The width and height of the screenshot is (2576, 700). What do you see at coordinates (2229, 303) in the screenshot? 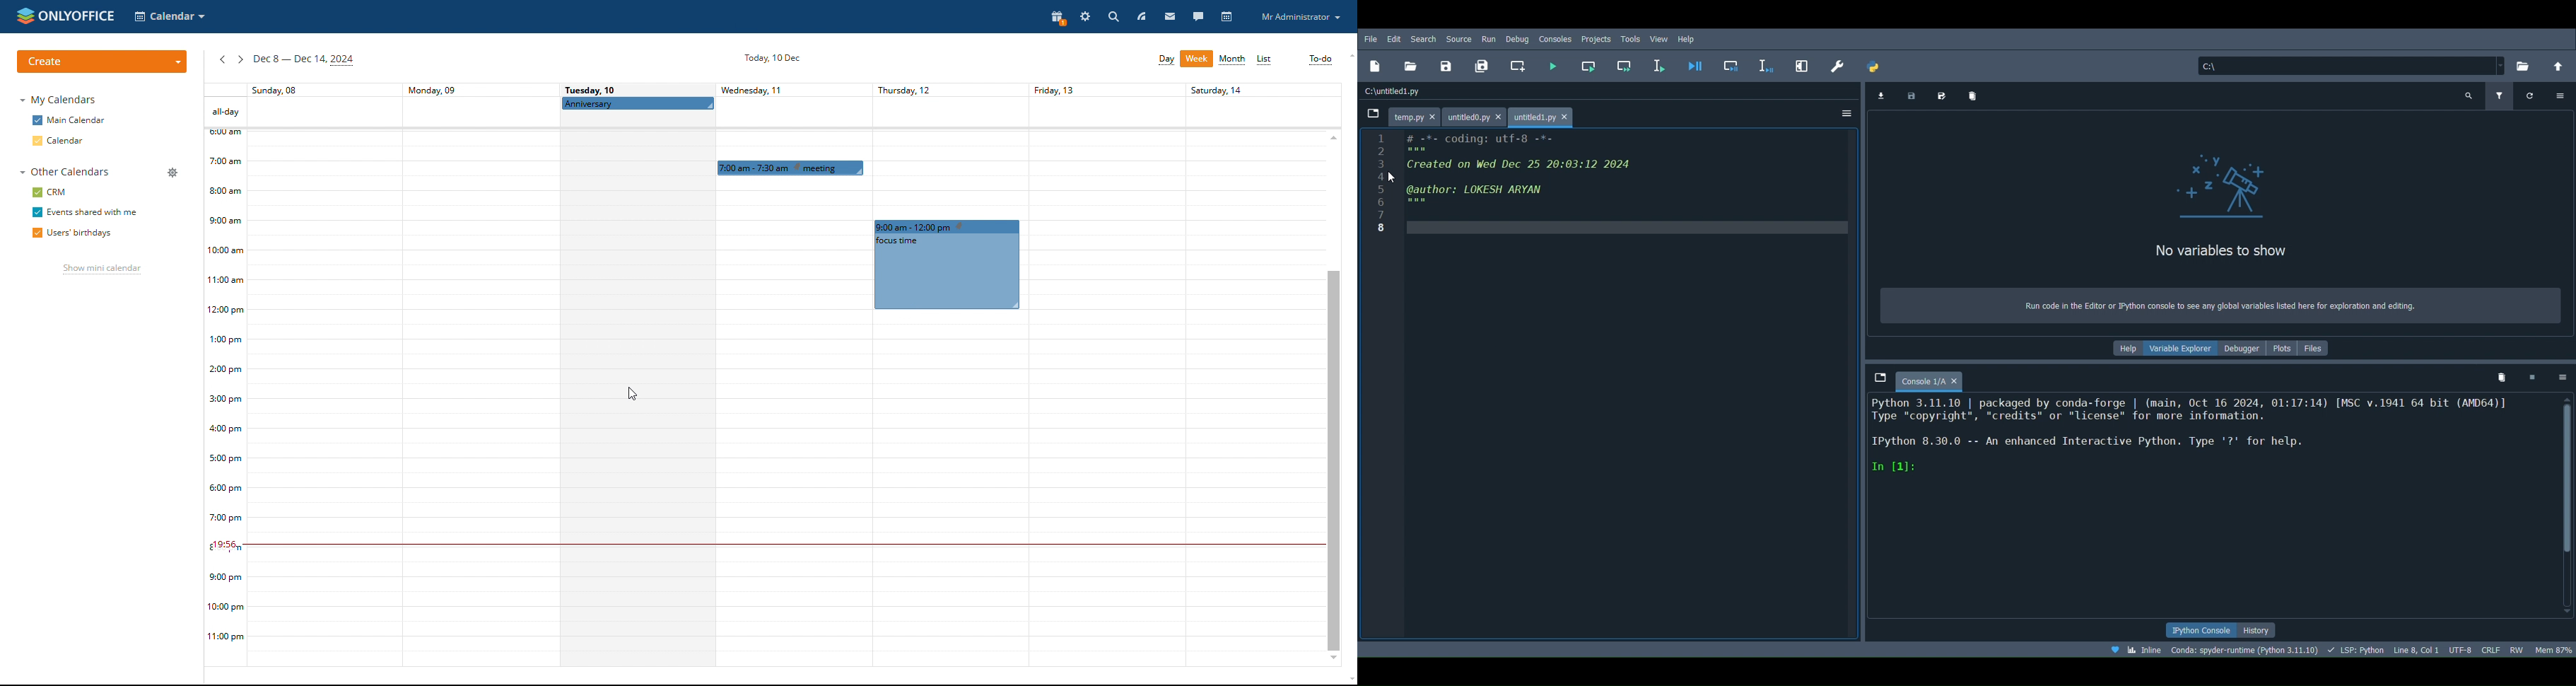
I see `Run code in the Edtur or Pythos console to see any global variables isted here for exploration and editing` at bounding box center [2229, 303].